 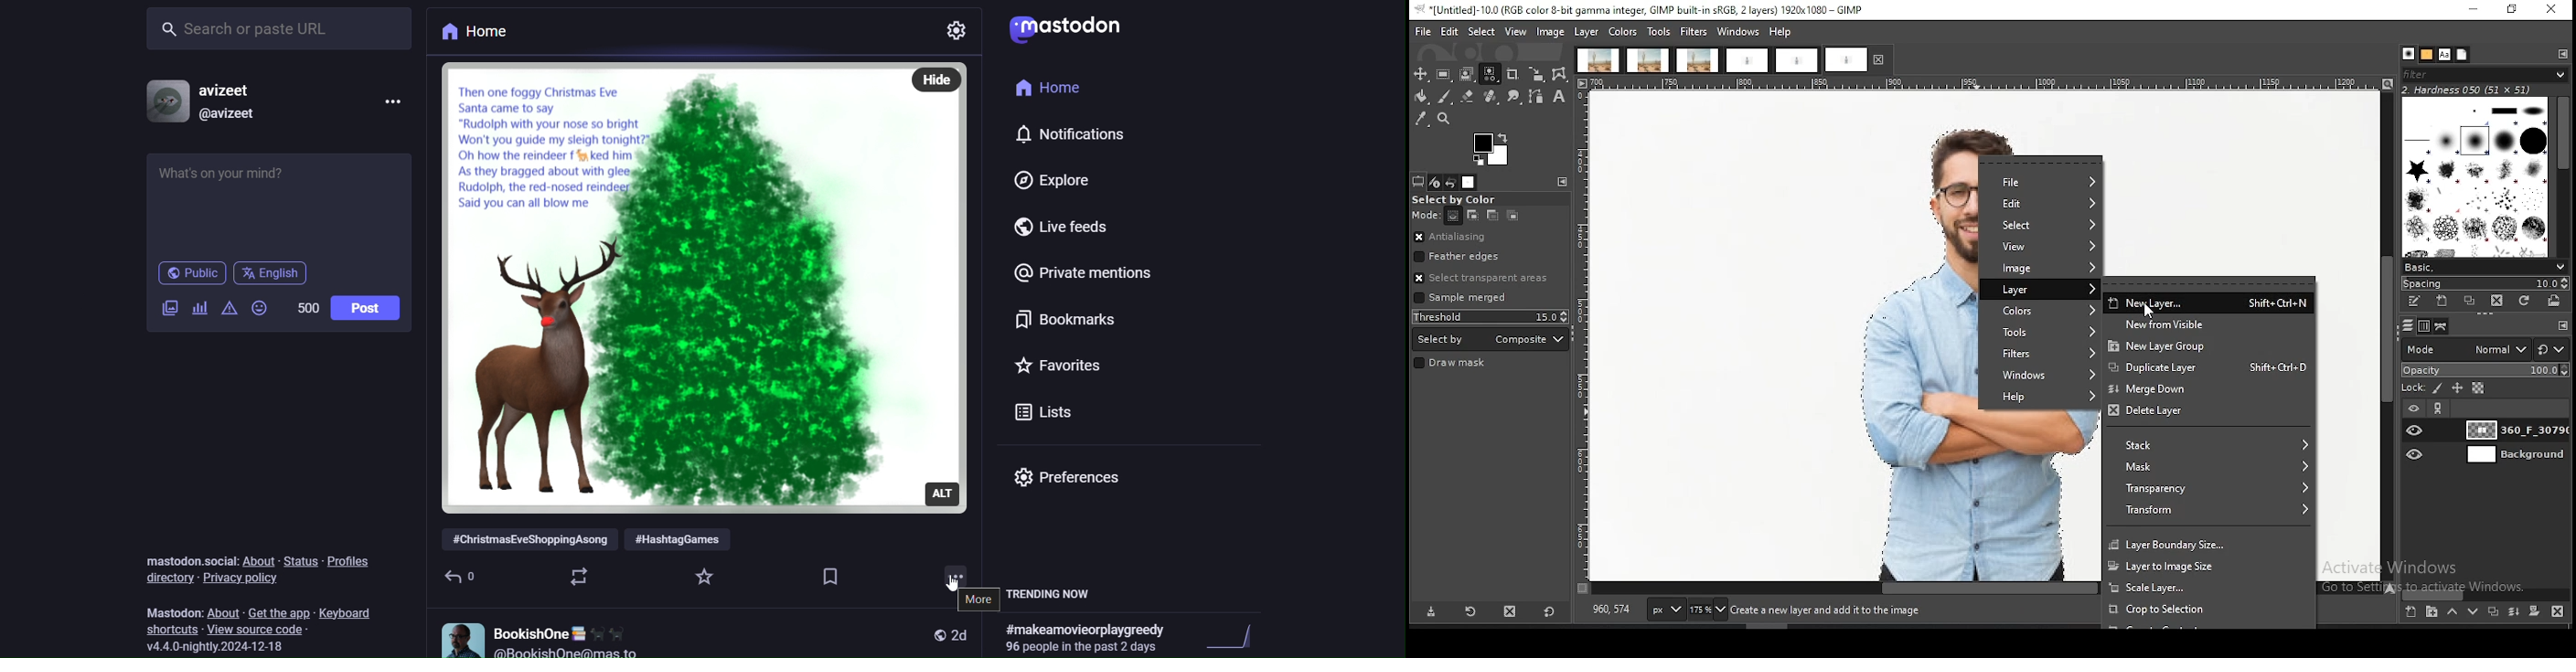 What do you see at coordinates (368, 307) in the screenshot?
I see `post` at bounding box center [368, 307].